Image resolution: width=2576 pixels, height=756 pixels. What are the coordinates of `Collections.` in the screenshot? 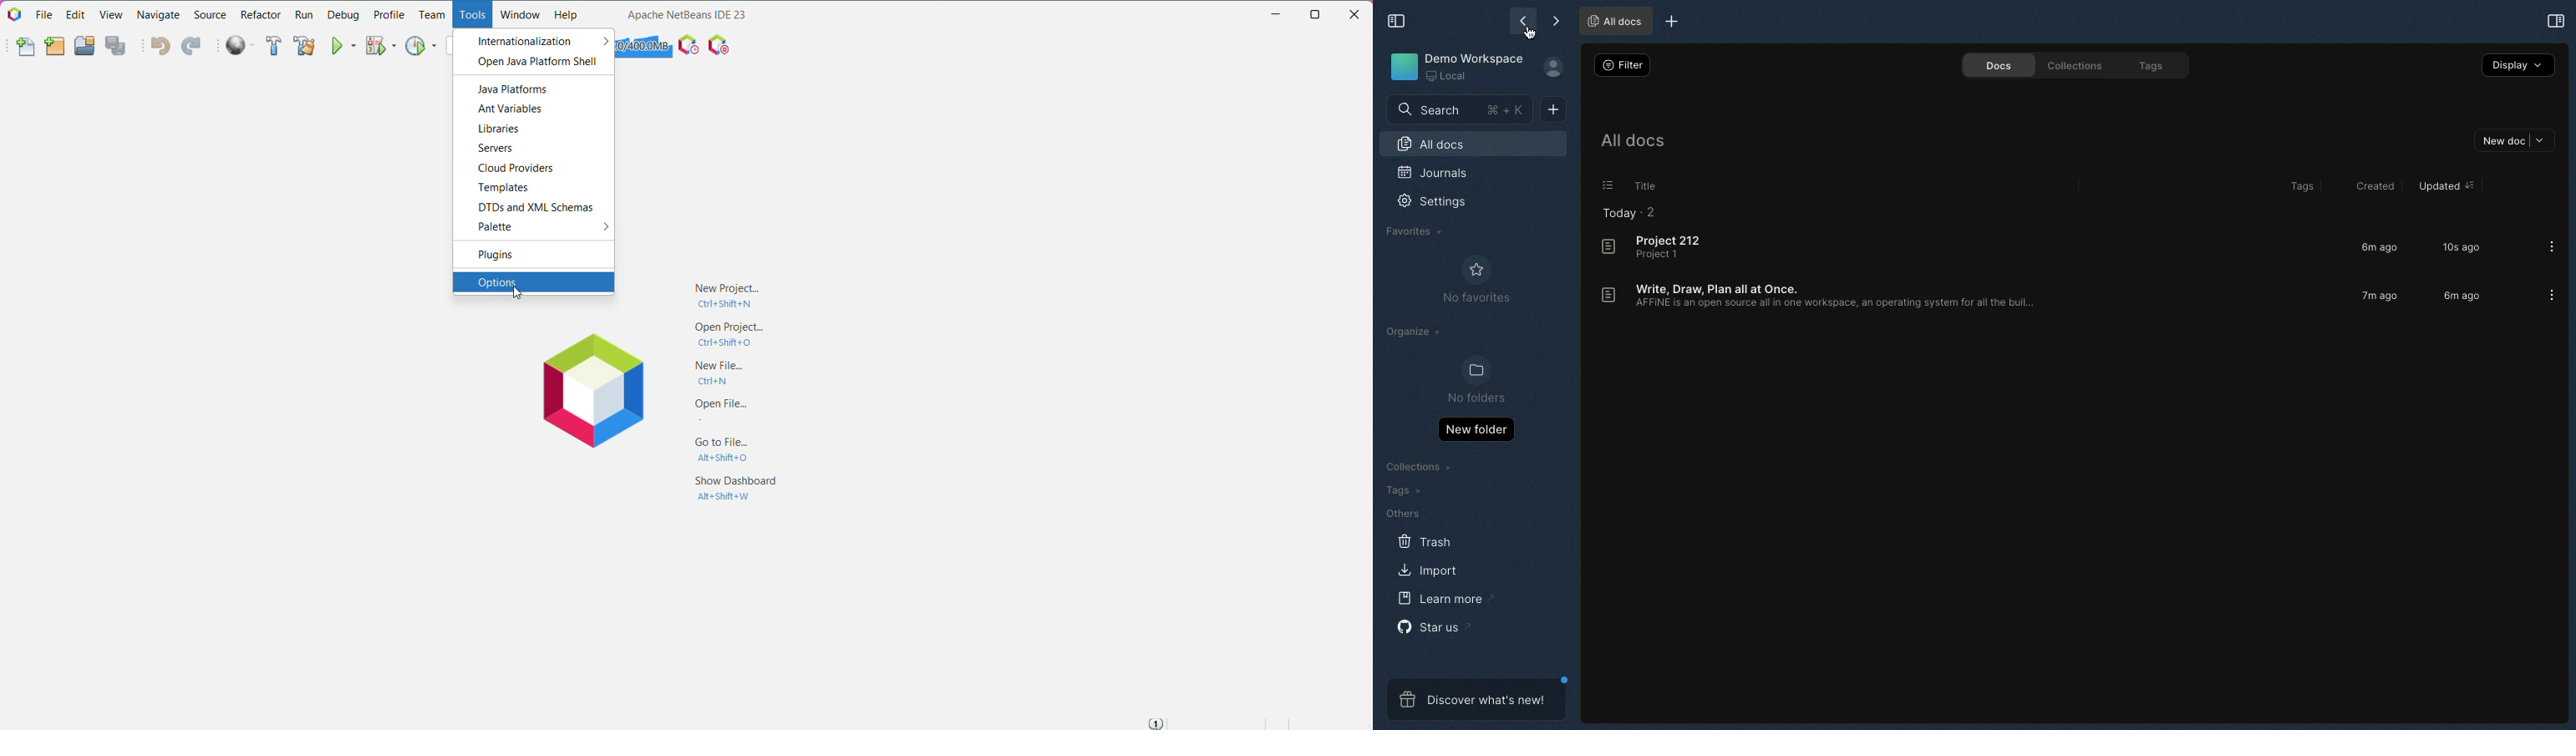 It's located at (2081, 65).